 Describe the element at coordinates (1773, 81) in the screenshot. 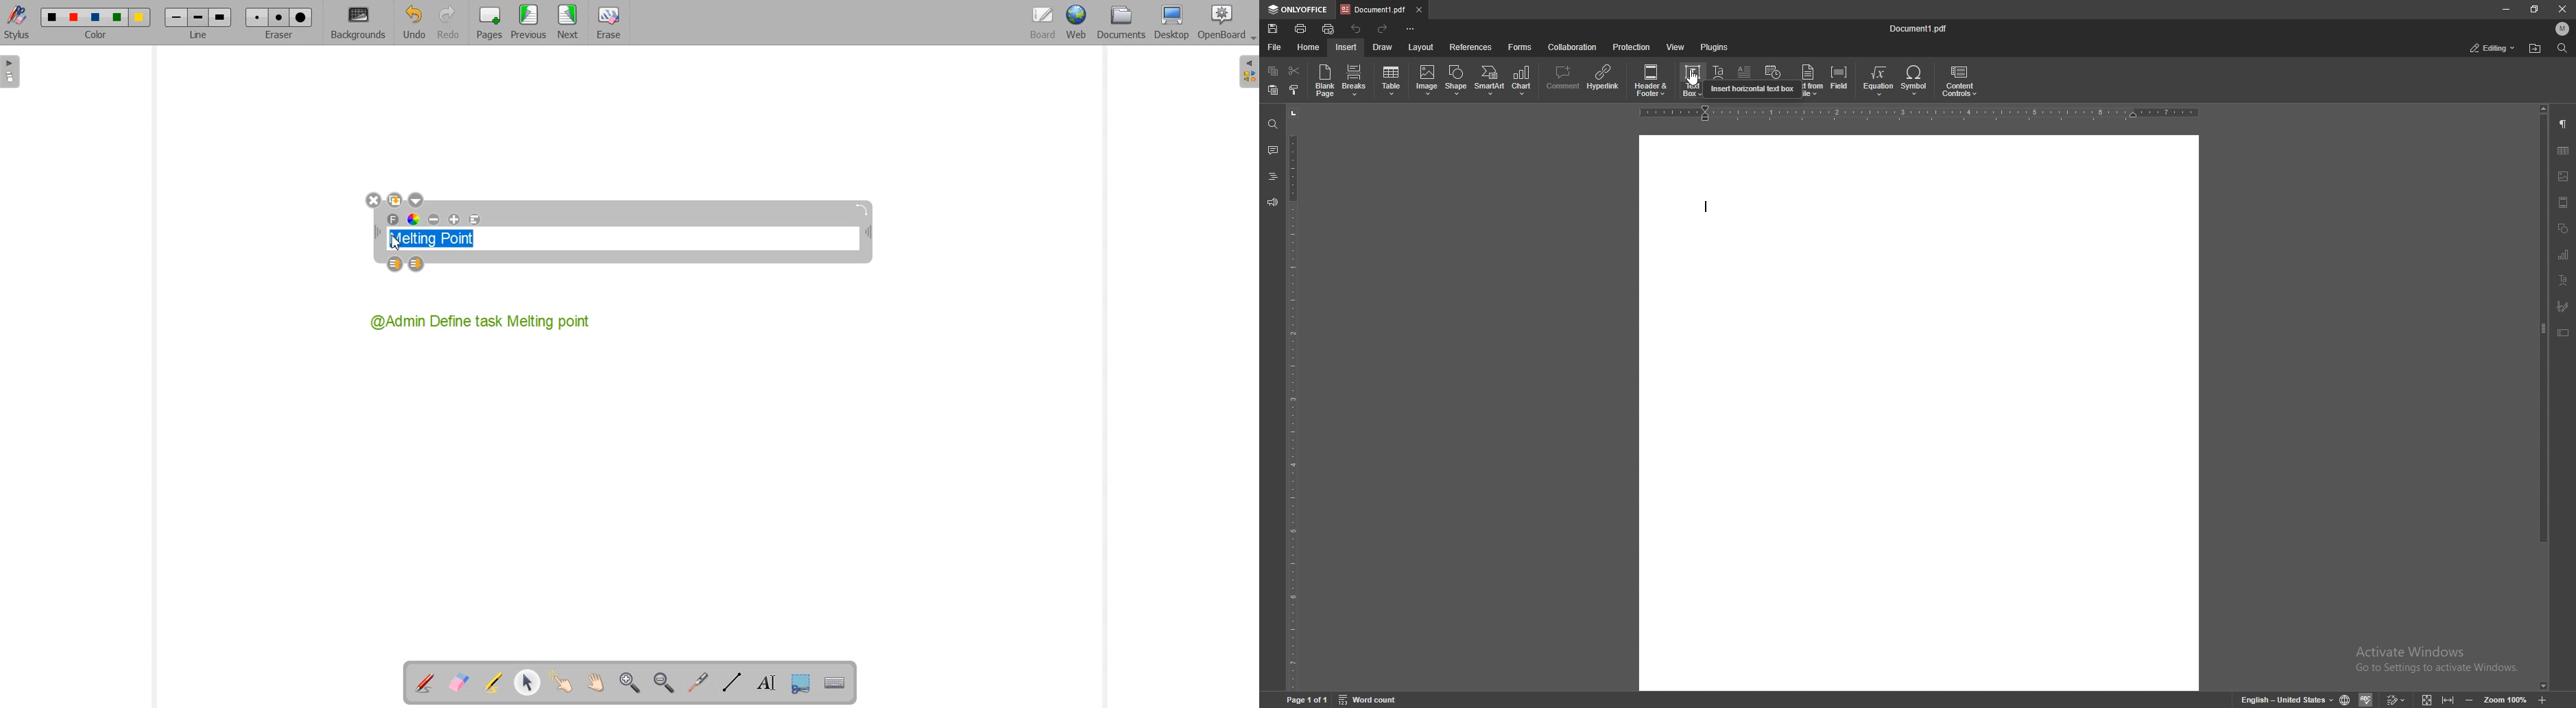

I see `date and time` at that location.